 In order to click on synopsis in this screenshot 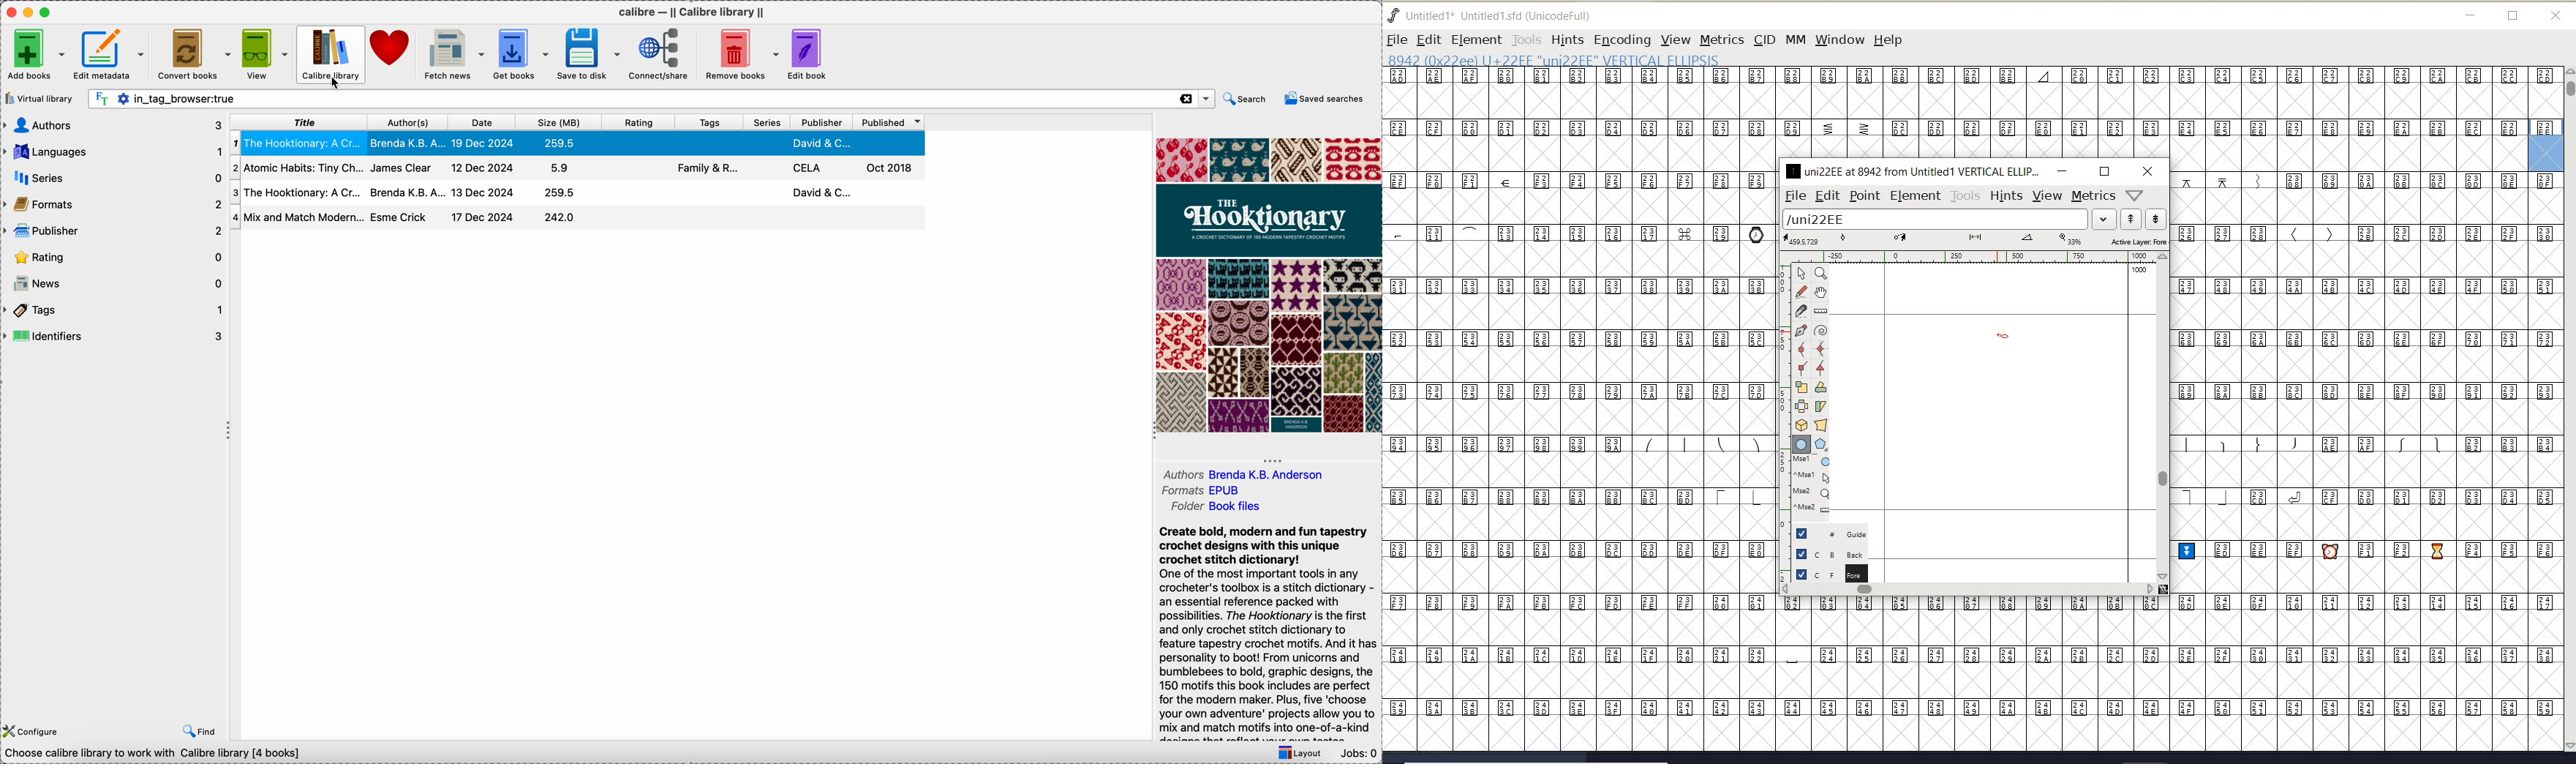, I will do `click(1269, 634)`.